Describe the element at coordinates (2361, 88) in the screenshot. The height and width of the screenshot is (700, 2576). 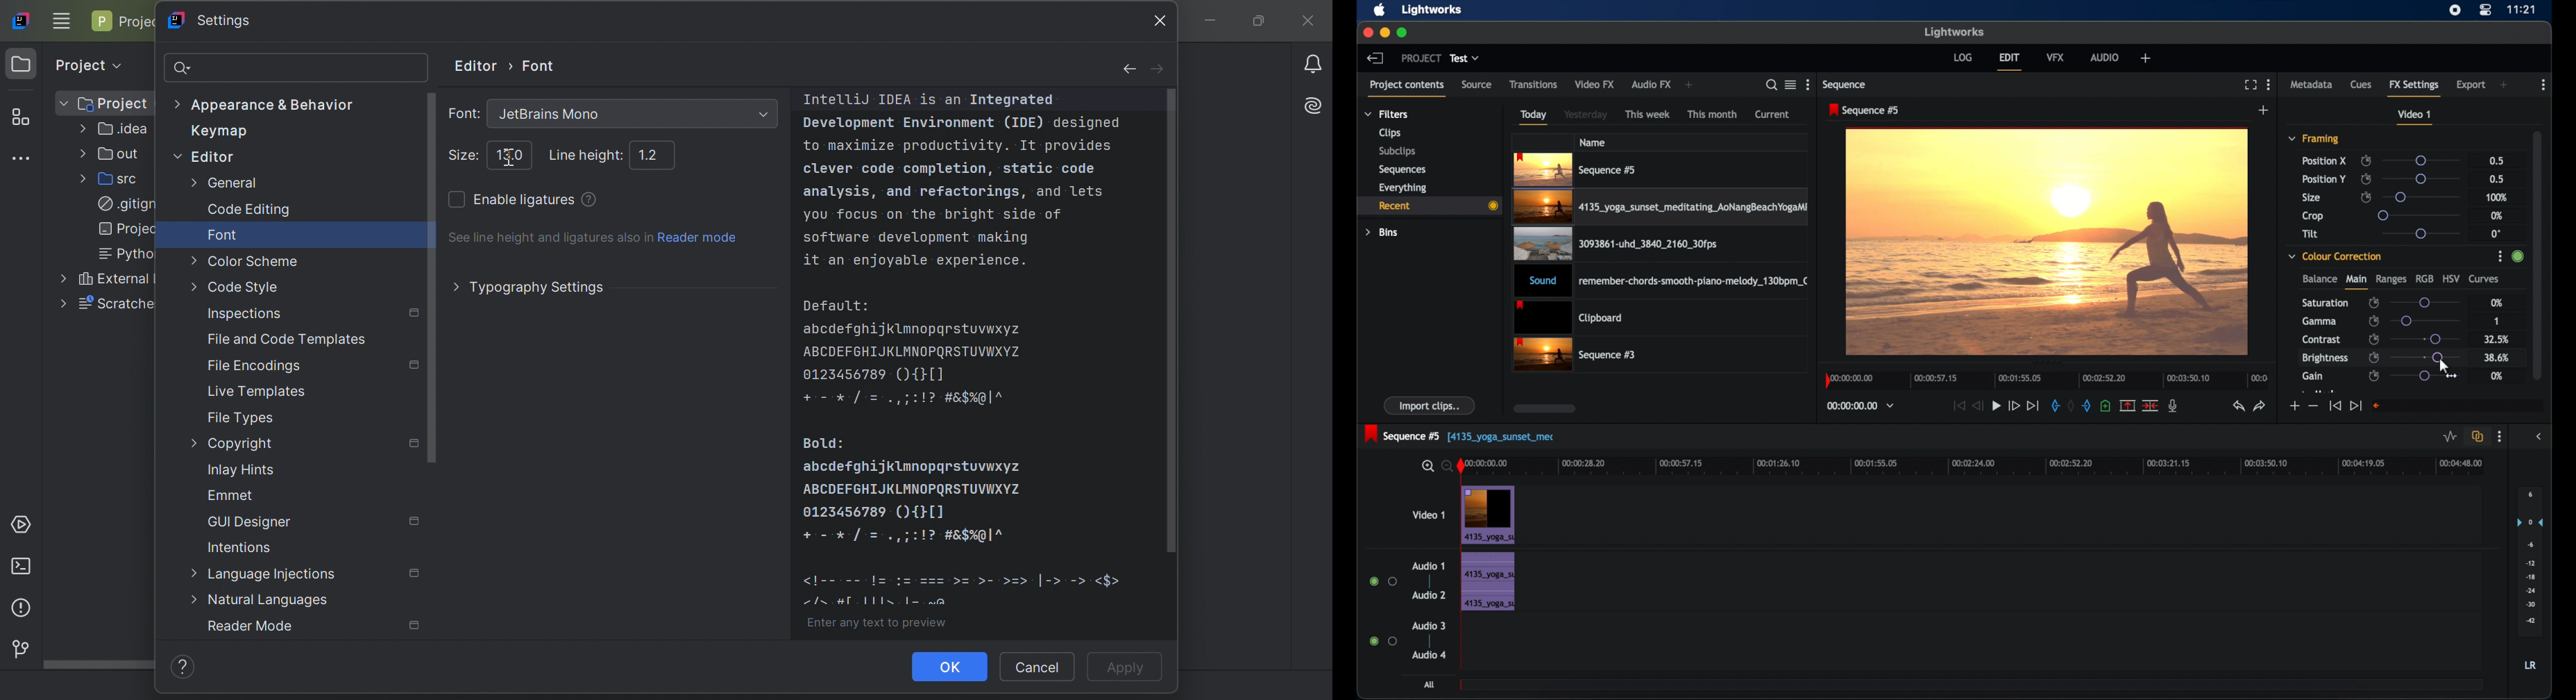
I see `cues` at that location.